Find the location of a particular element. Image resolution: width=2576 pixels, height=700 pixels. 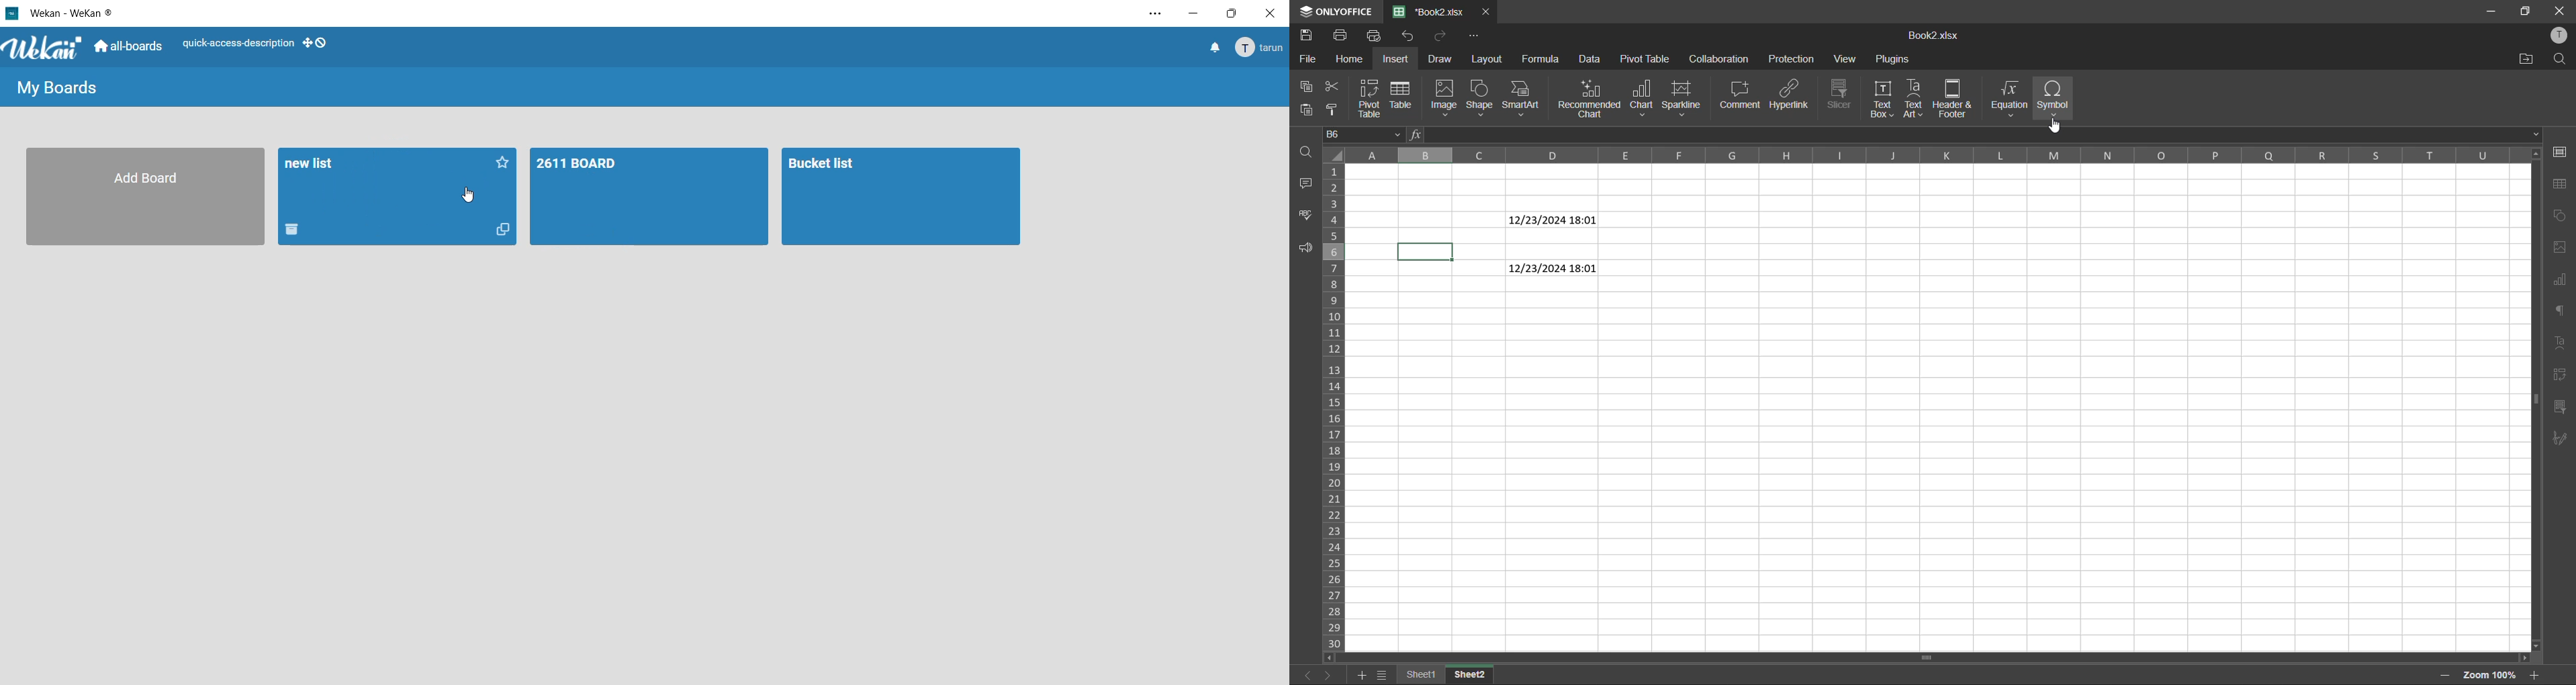

table is located at coordinates (1401, 94).